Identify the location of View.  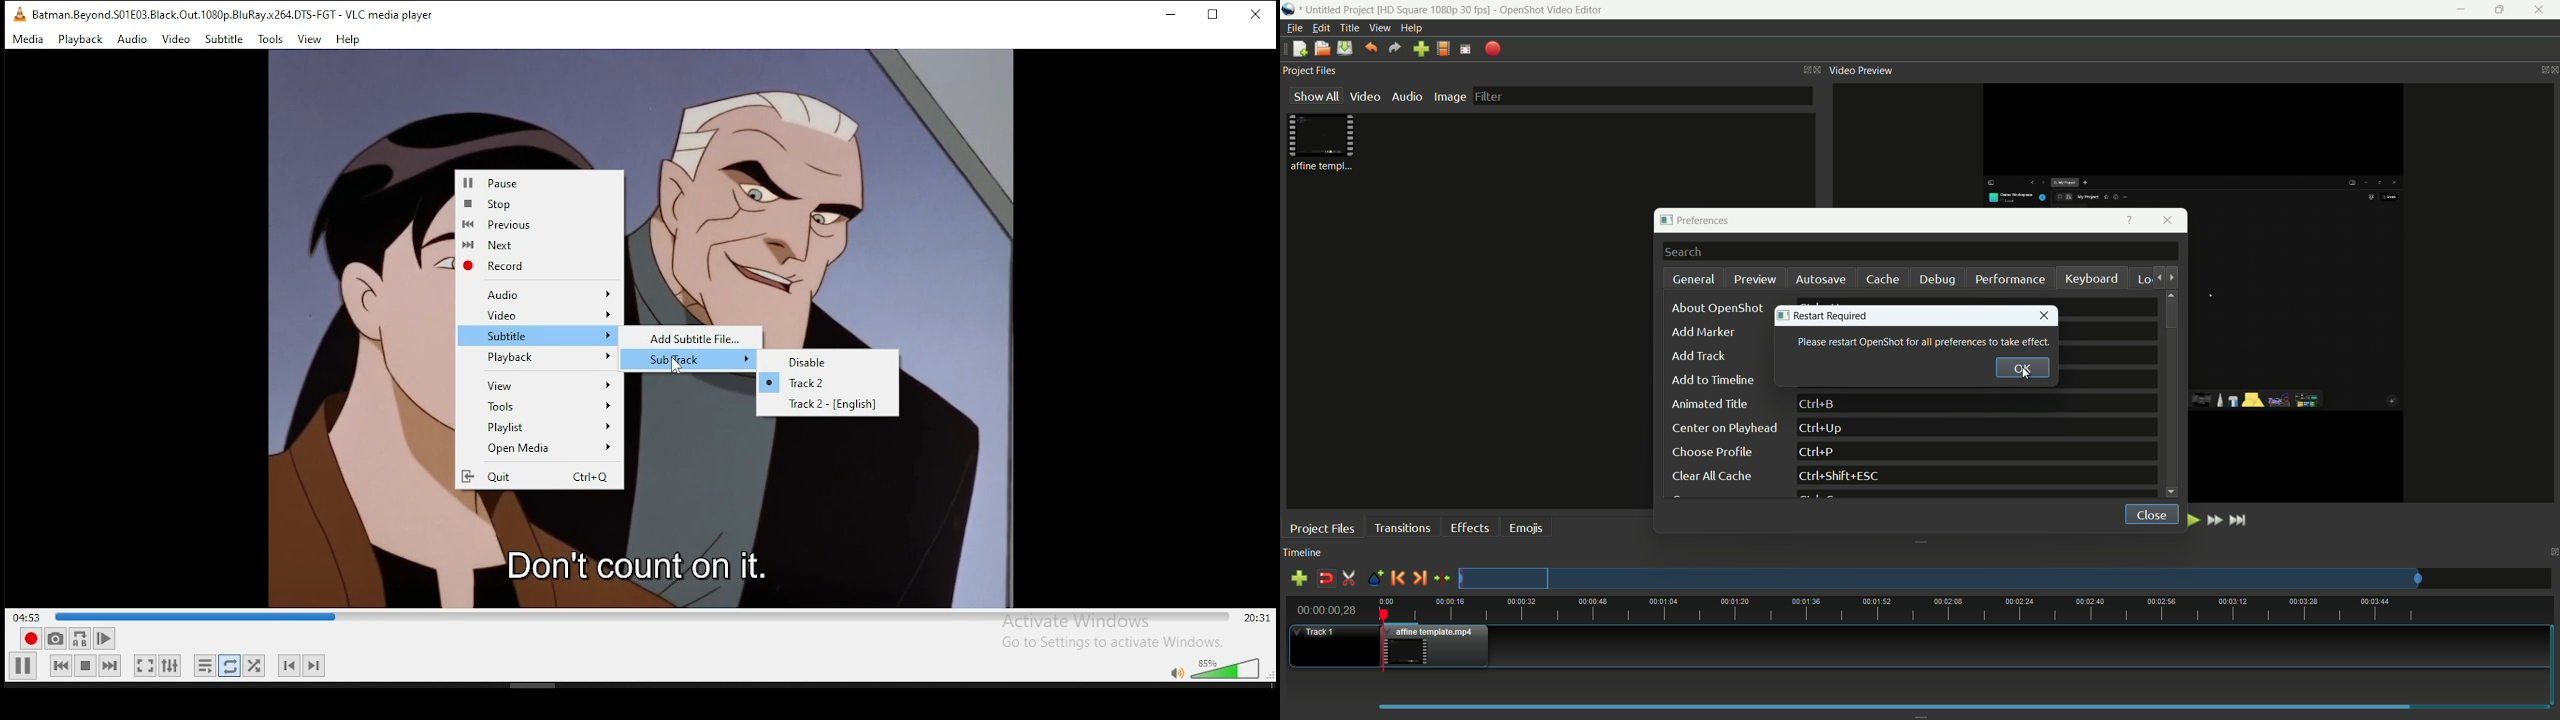
(311, 40).